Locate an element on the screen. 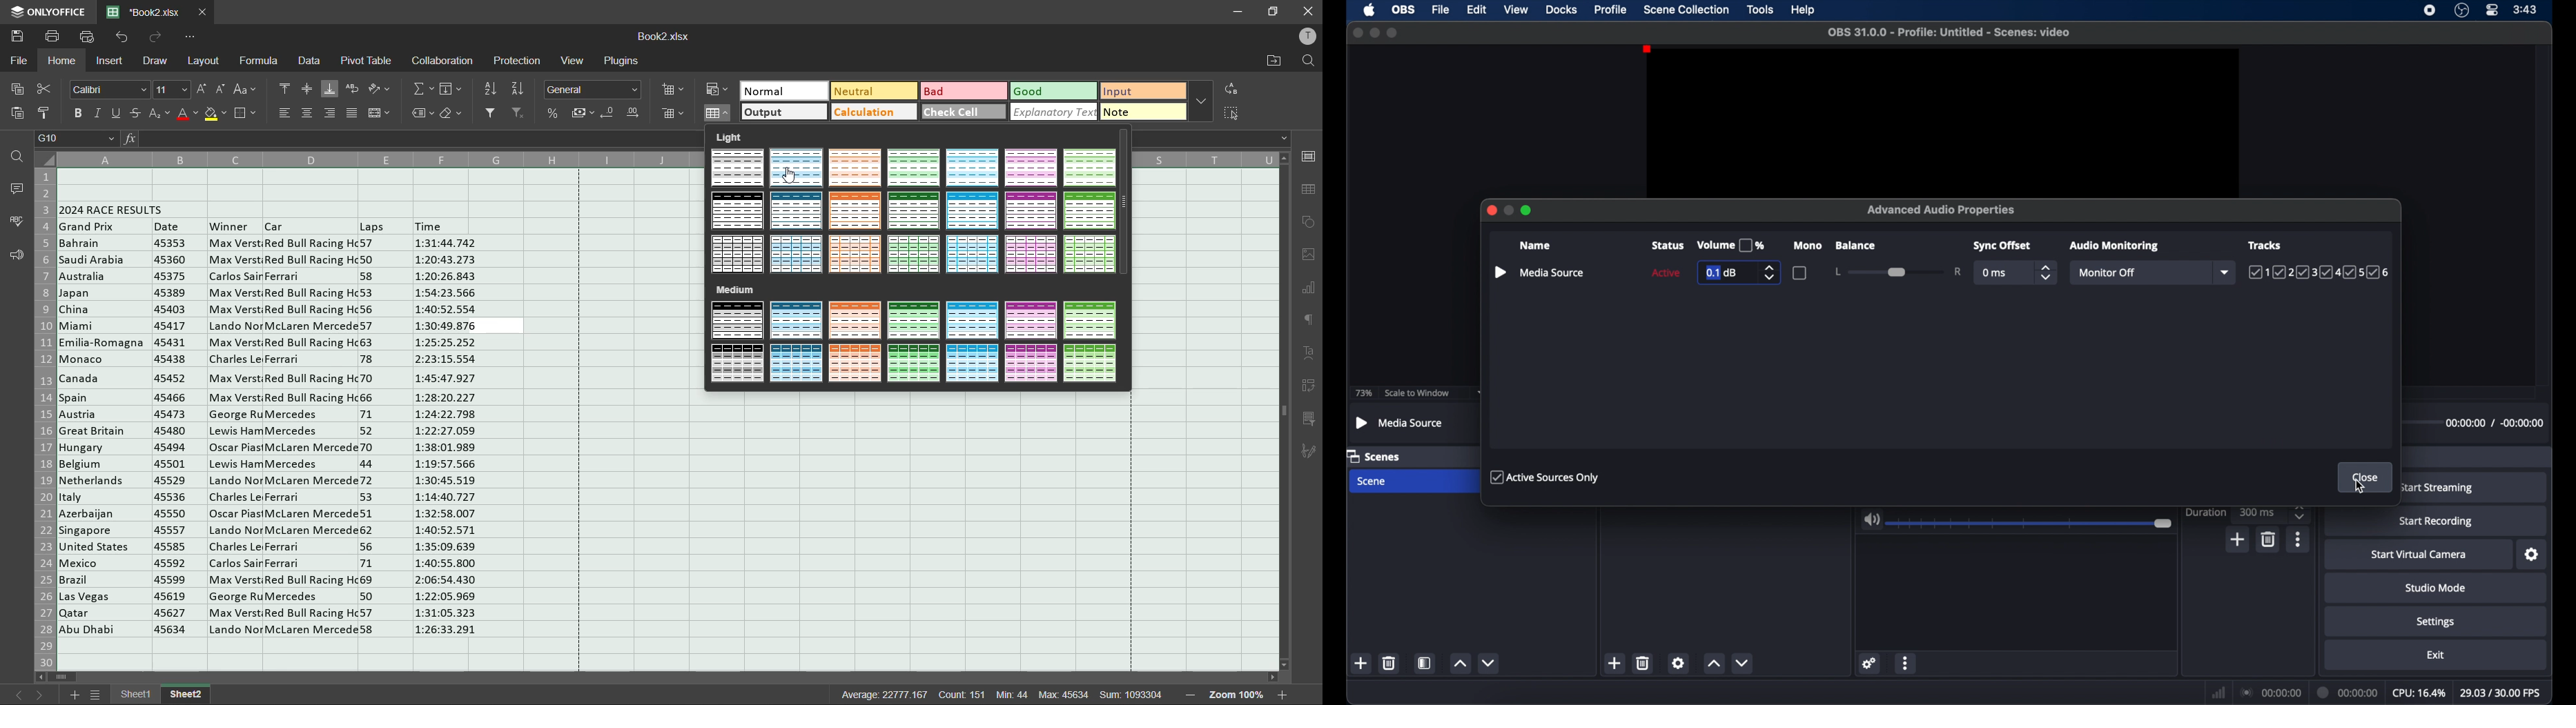 The image size is (2576, 728). number format is located at coordinates (593, 90).